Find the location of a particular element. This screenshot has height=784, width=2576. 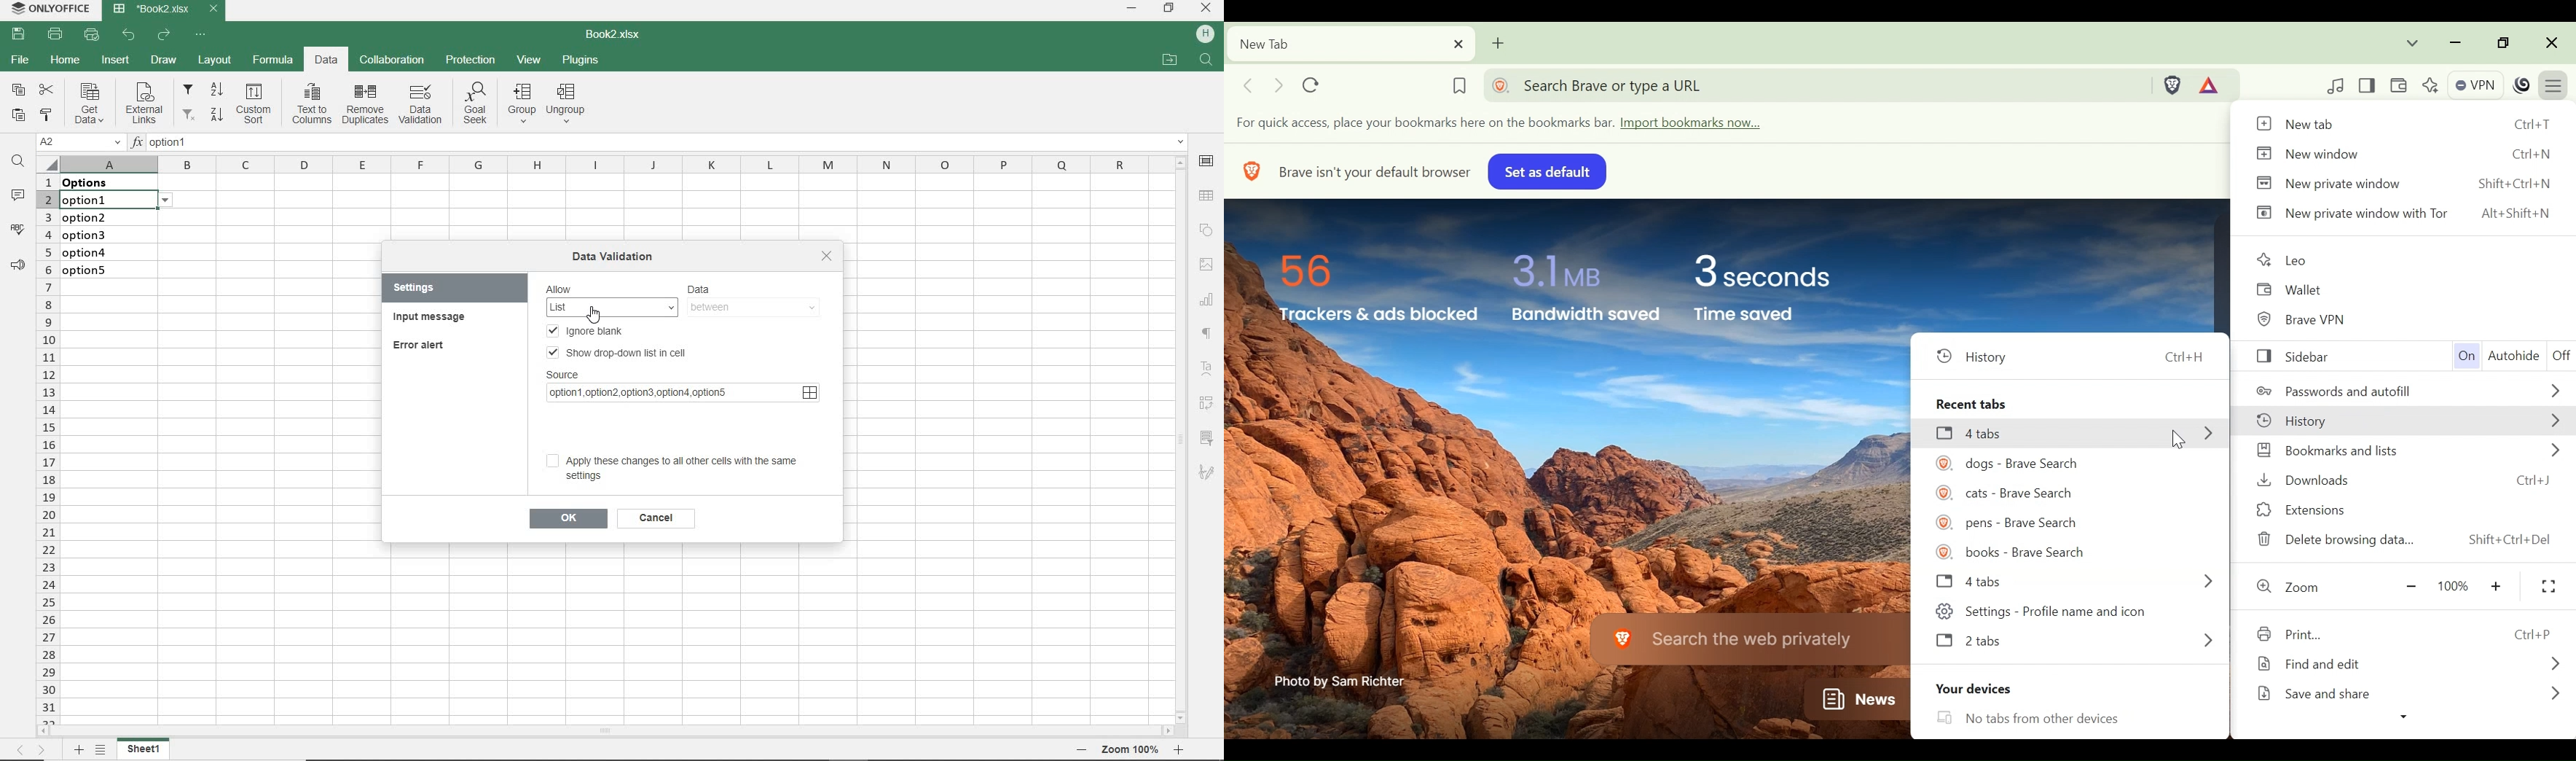

PROTECTION is located at coordinates (471, 61).